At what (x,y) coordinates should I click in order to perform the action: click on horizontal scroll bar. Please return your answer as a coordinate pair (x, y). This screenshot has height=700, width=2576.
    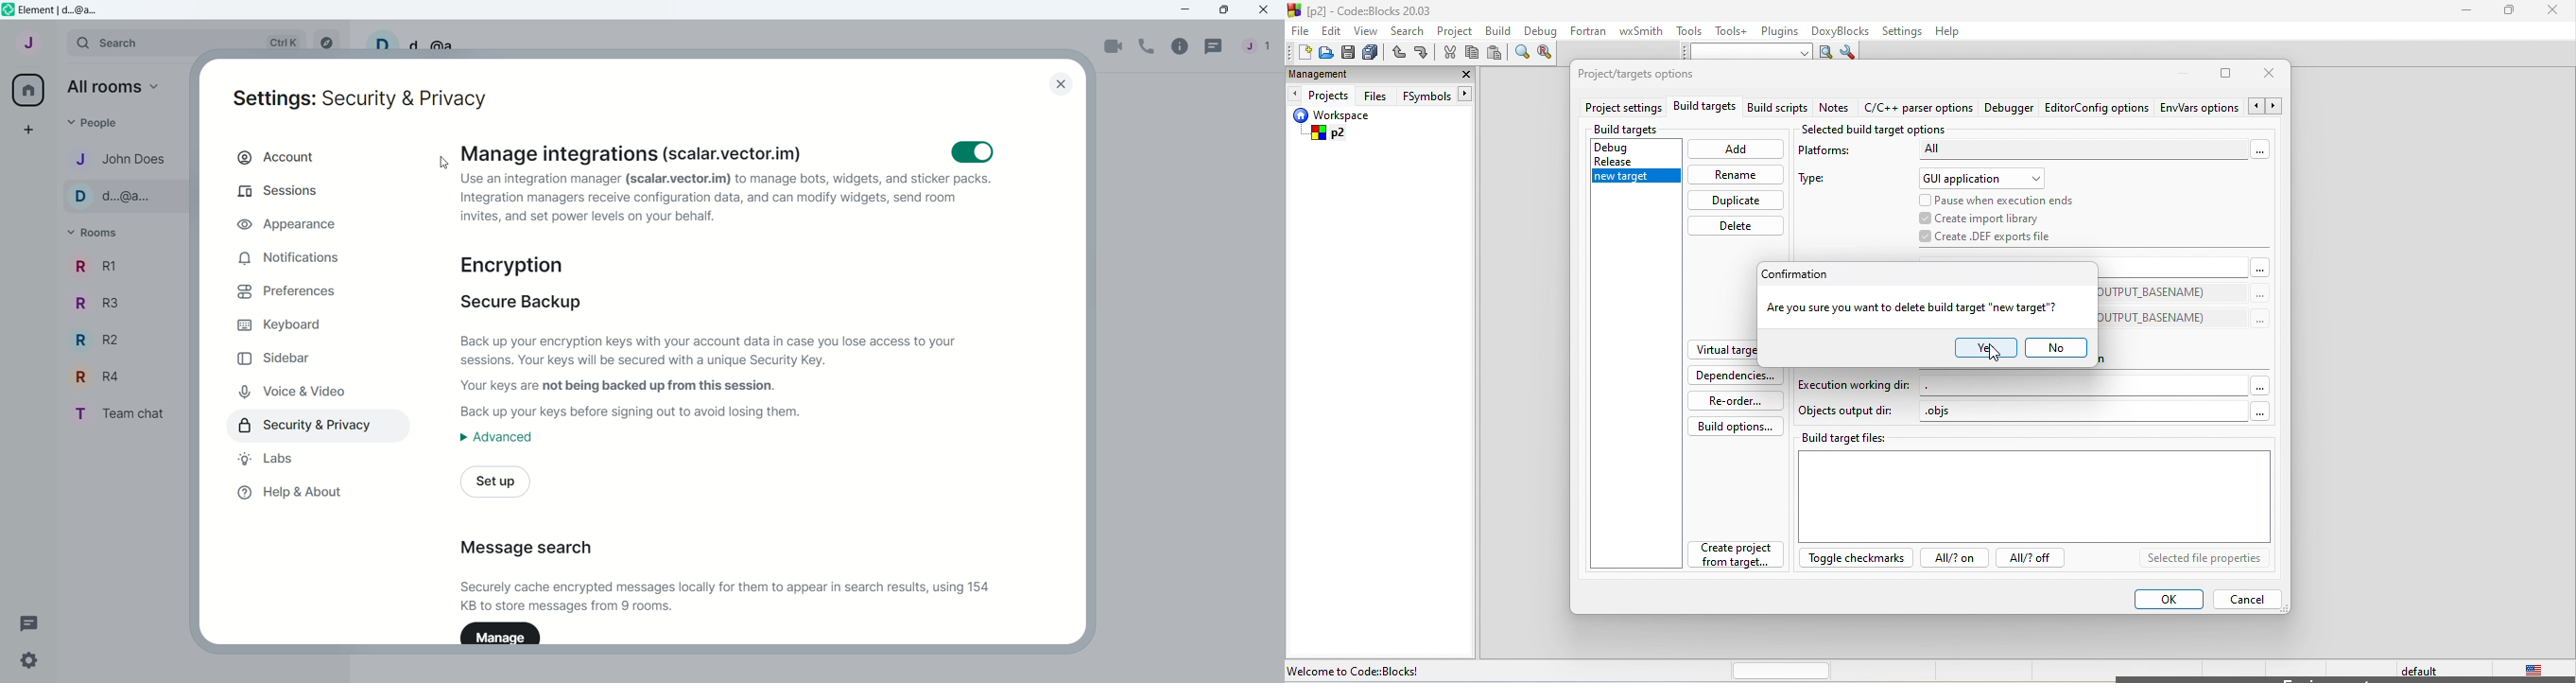
    Looking at the image, I should click on (1782, 671).